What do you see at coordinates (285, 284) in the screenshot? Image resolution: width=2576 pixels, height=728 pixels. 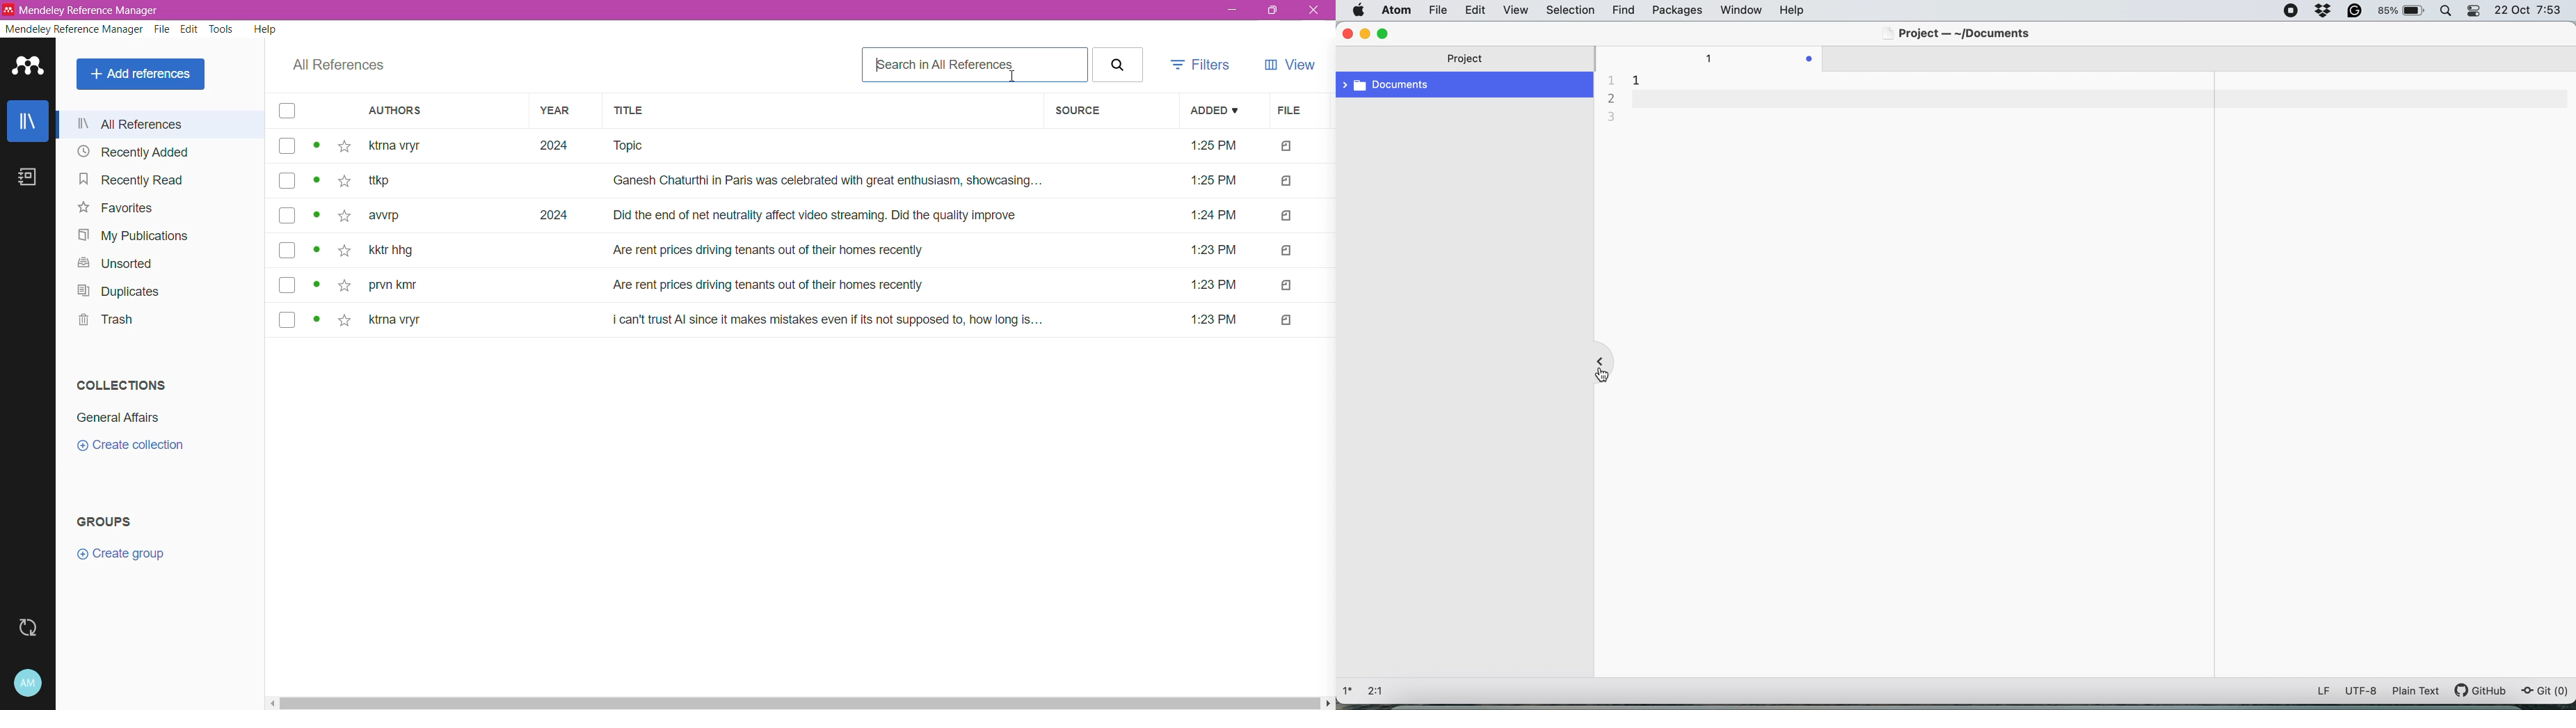 I see `select file` at bounding box center [285, 284].